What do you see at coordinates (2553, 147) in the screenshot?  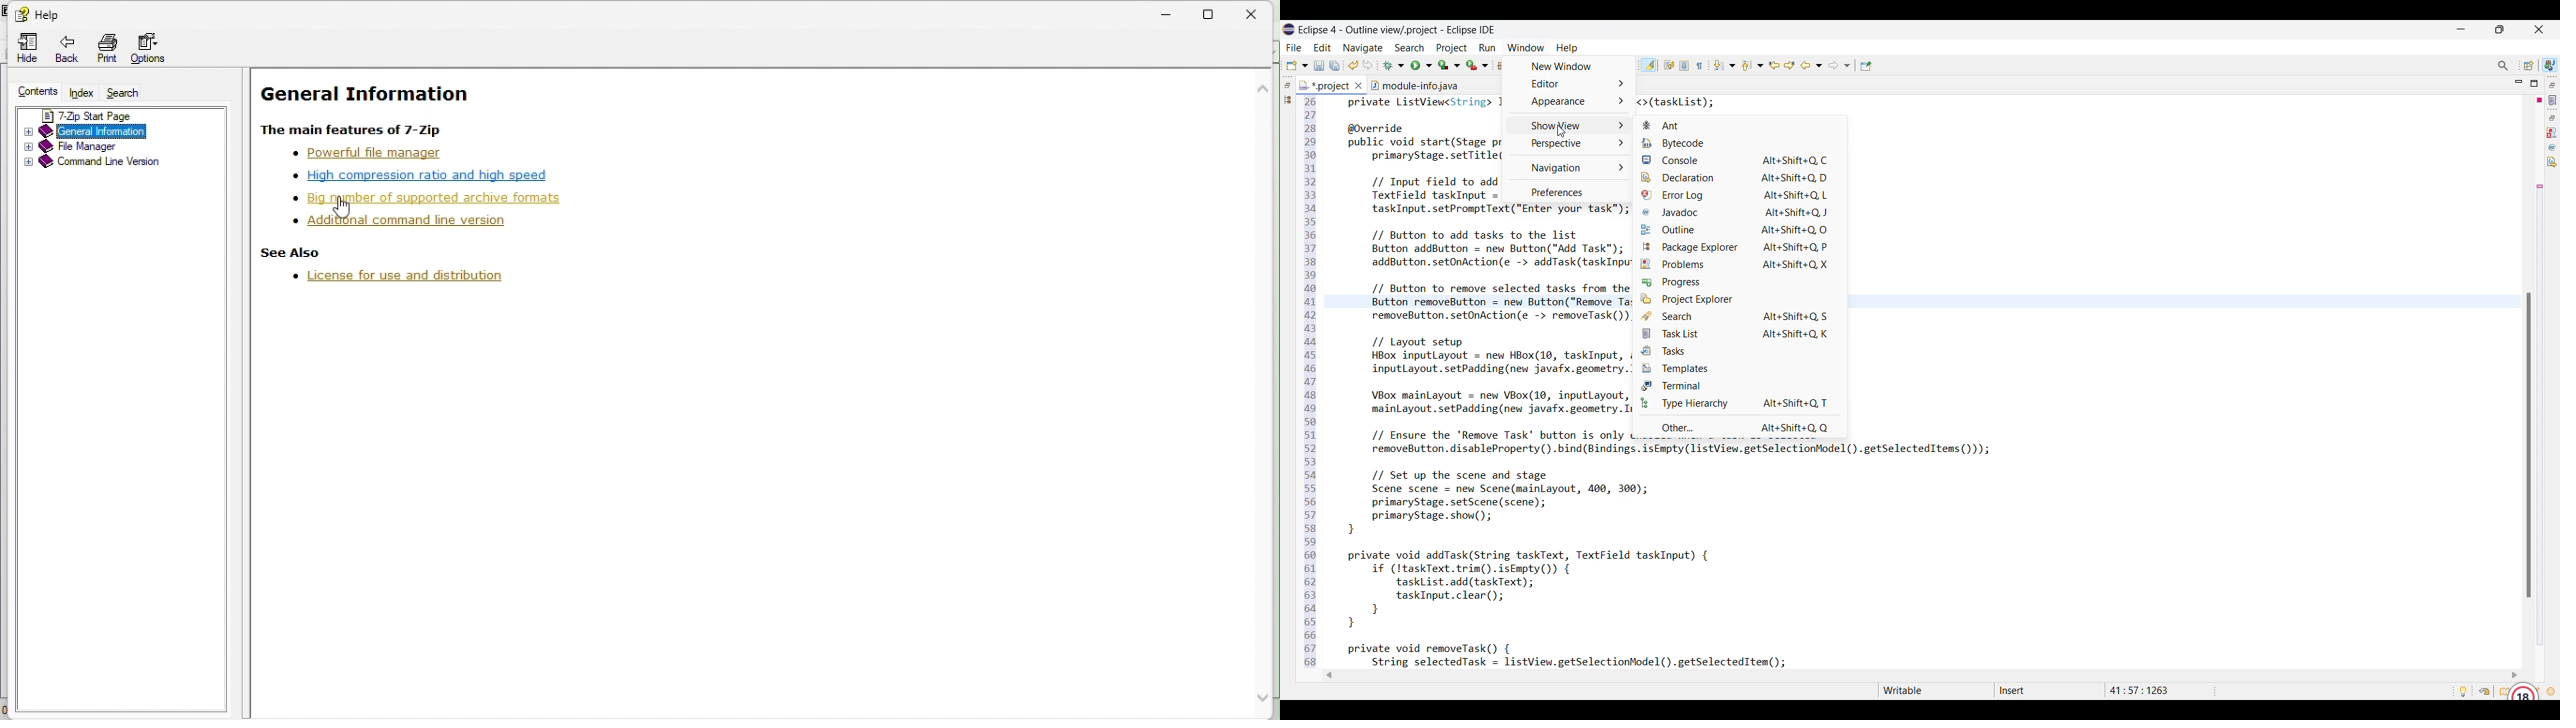 I see `Javadoc` at bounding box center [2553, 147].